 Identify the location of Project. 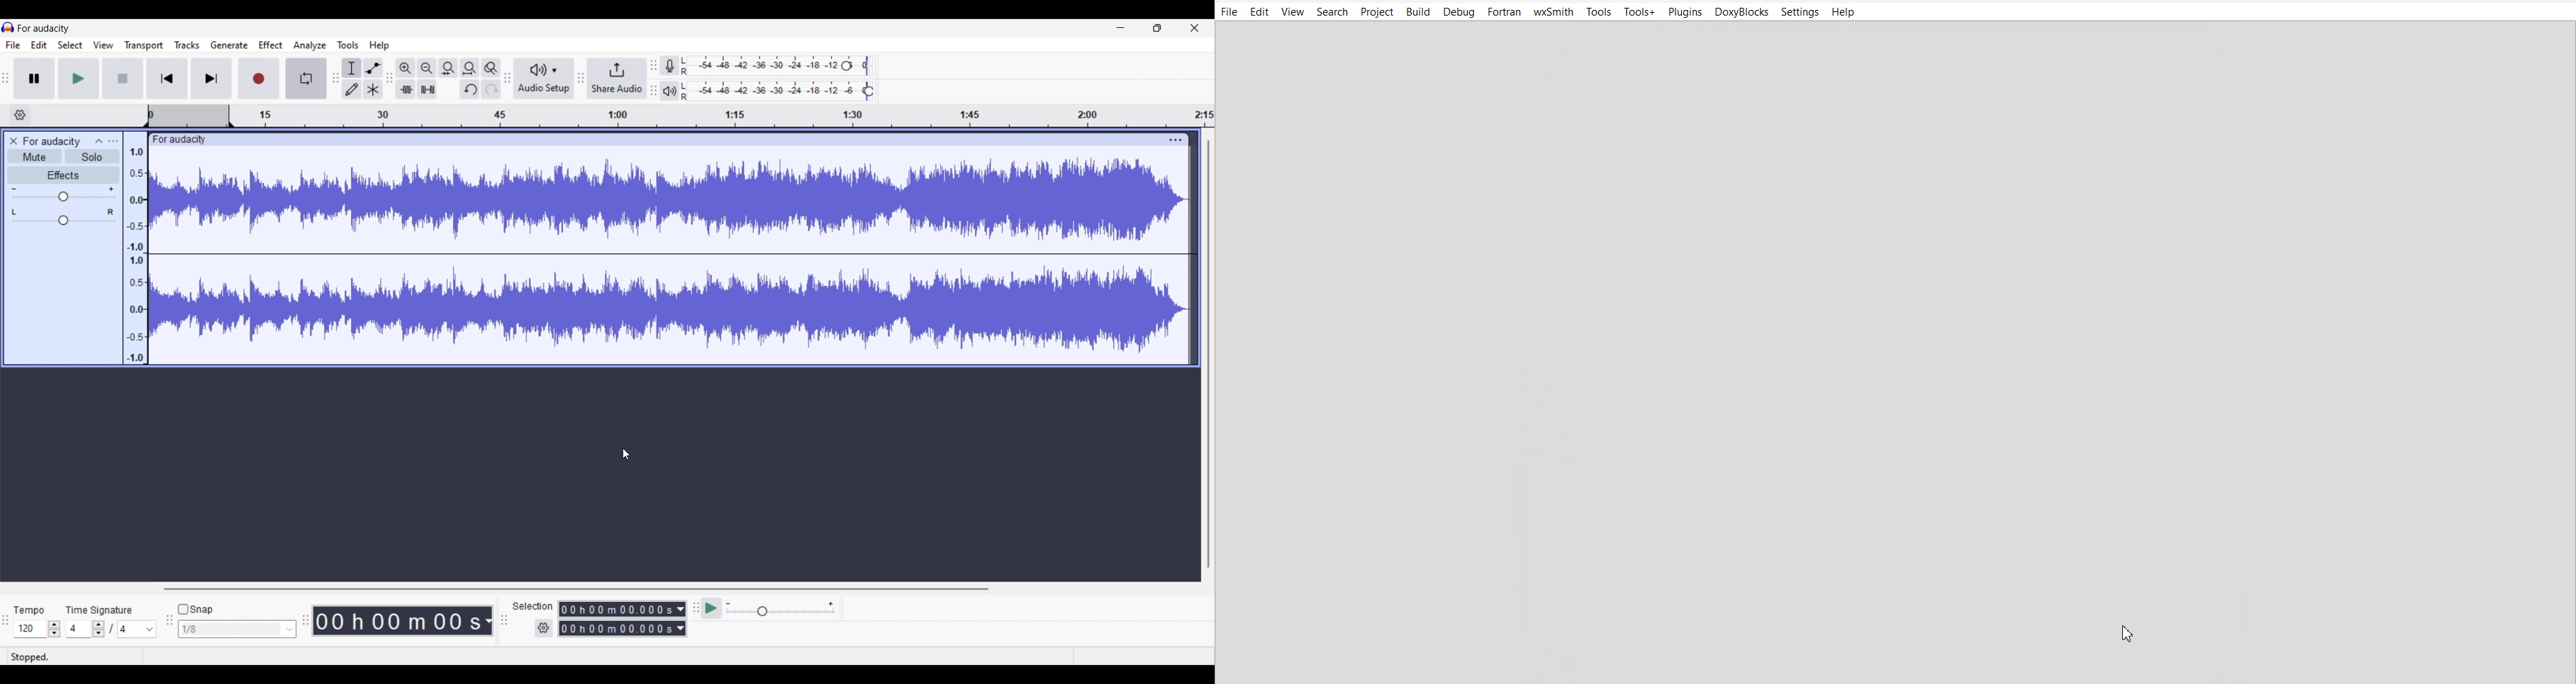
(1378, 11).